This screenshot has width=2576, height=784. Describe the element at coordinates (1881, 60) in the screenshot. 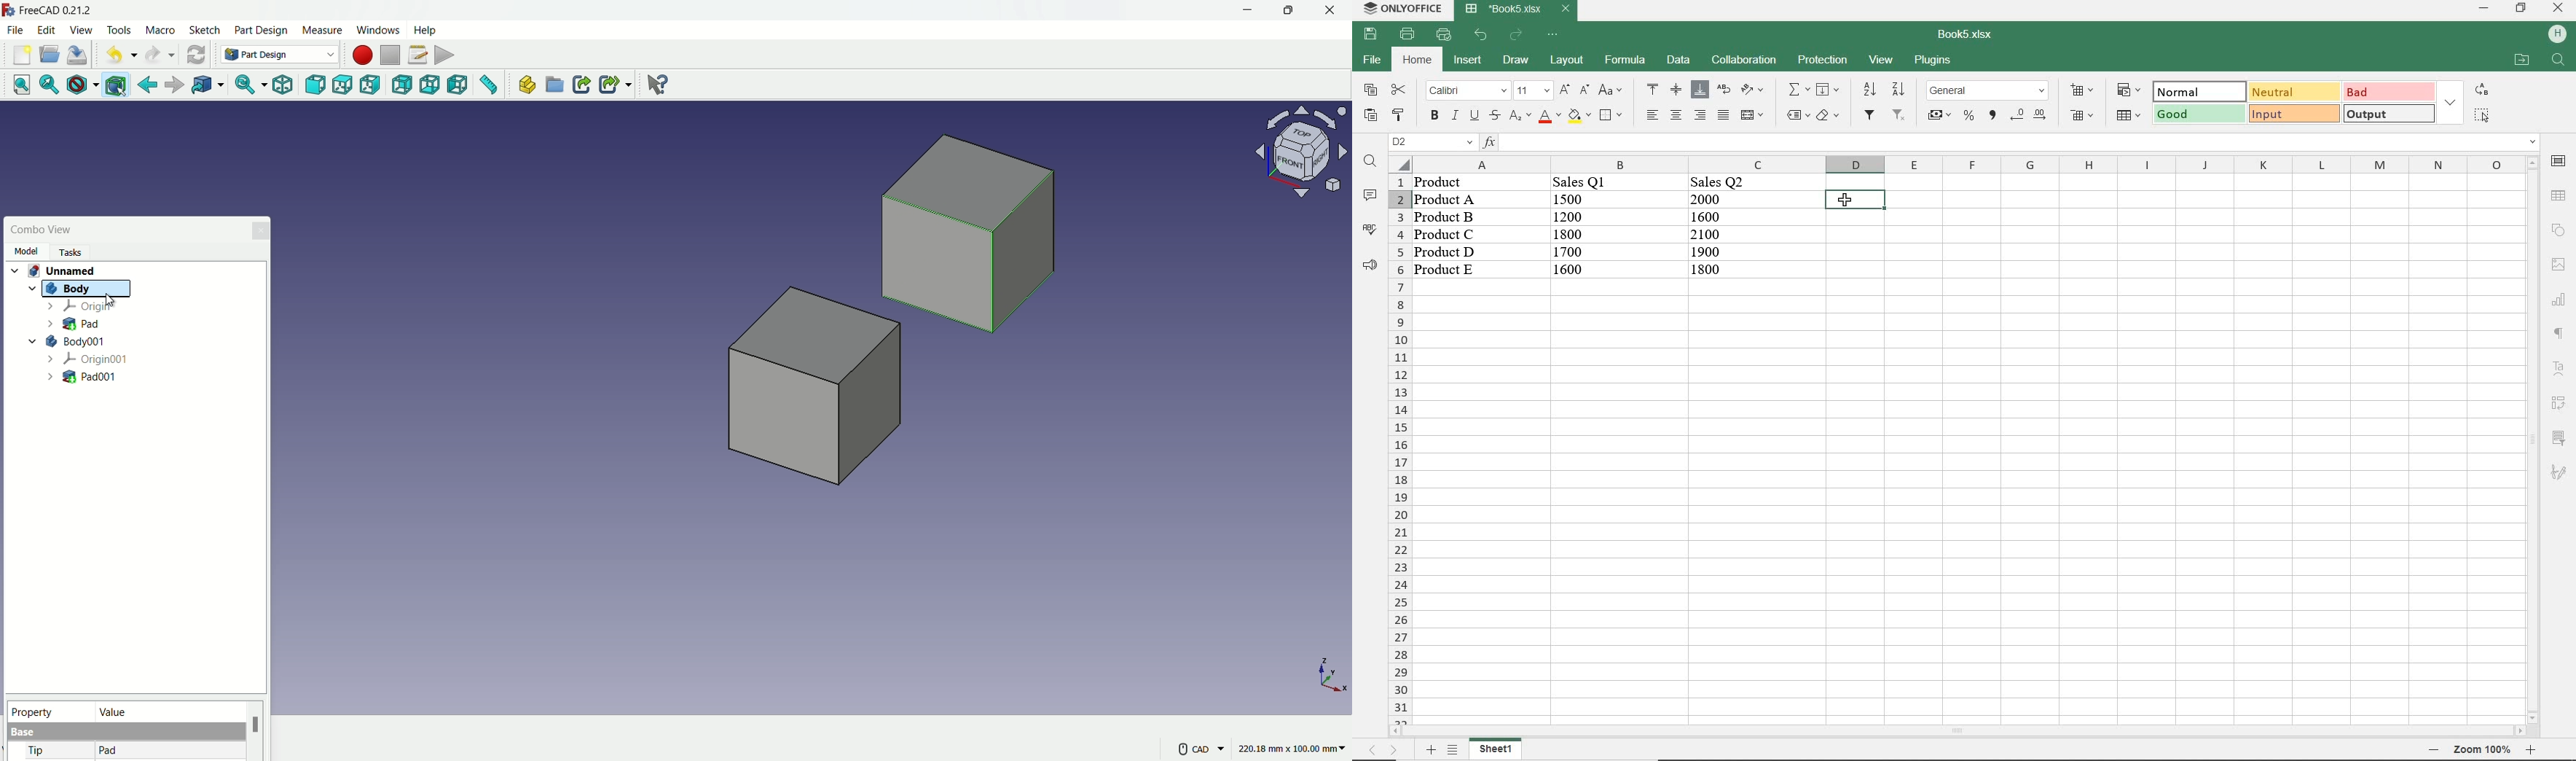

I see `view` at that location.